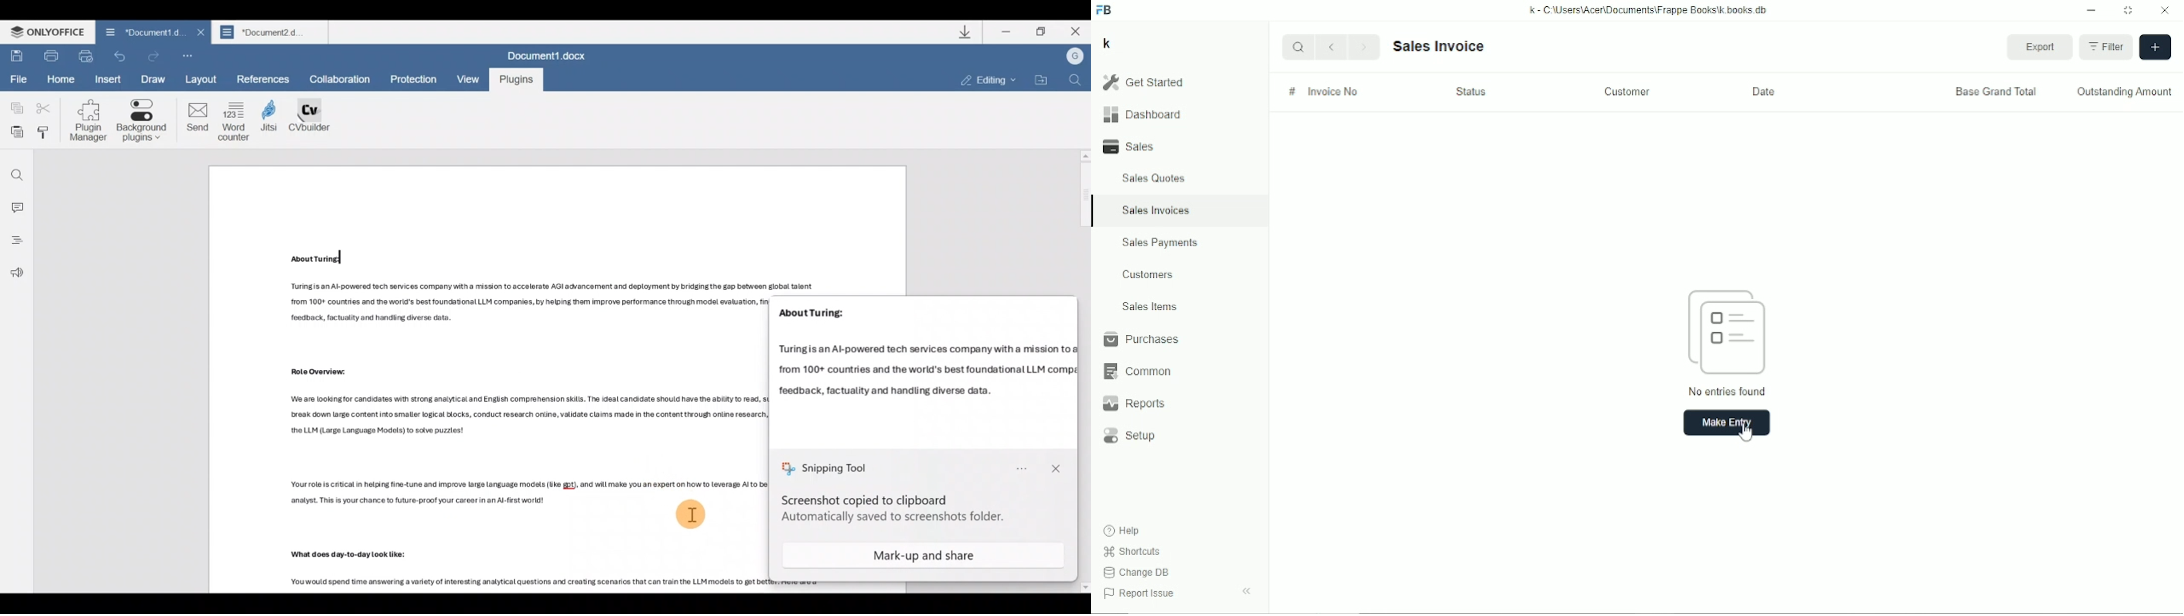 This screenshot has width=2184, height=616. Describe the element at coordinates (1142, 114) in the screenshot. I see `Dashboard` at that location.